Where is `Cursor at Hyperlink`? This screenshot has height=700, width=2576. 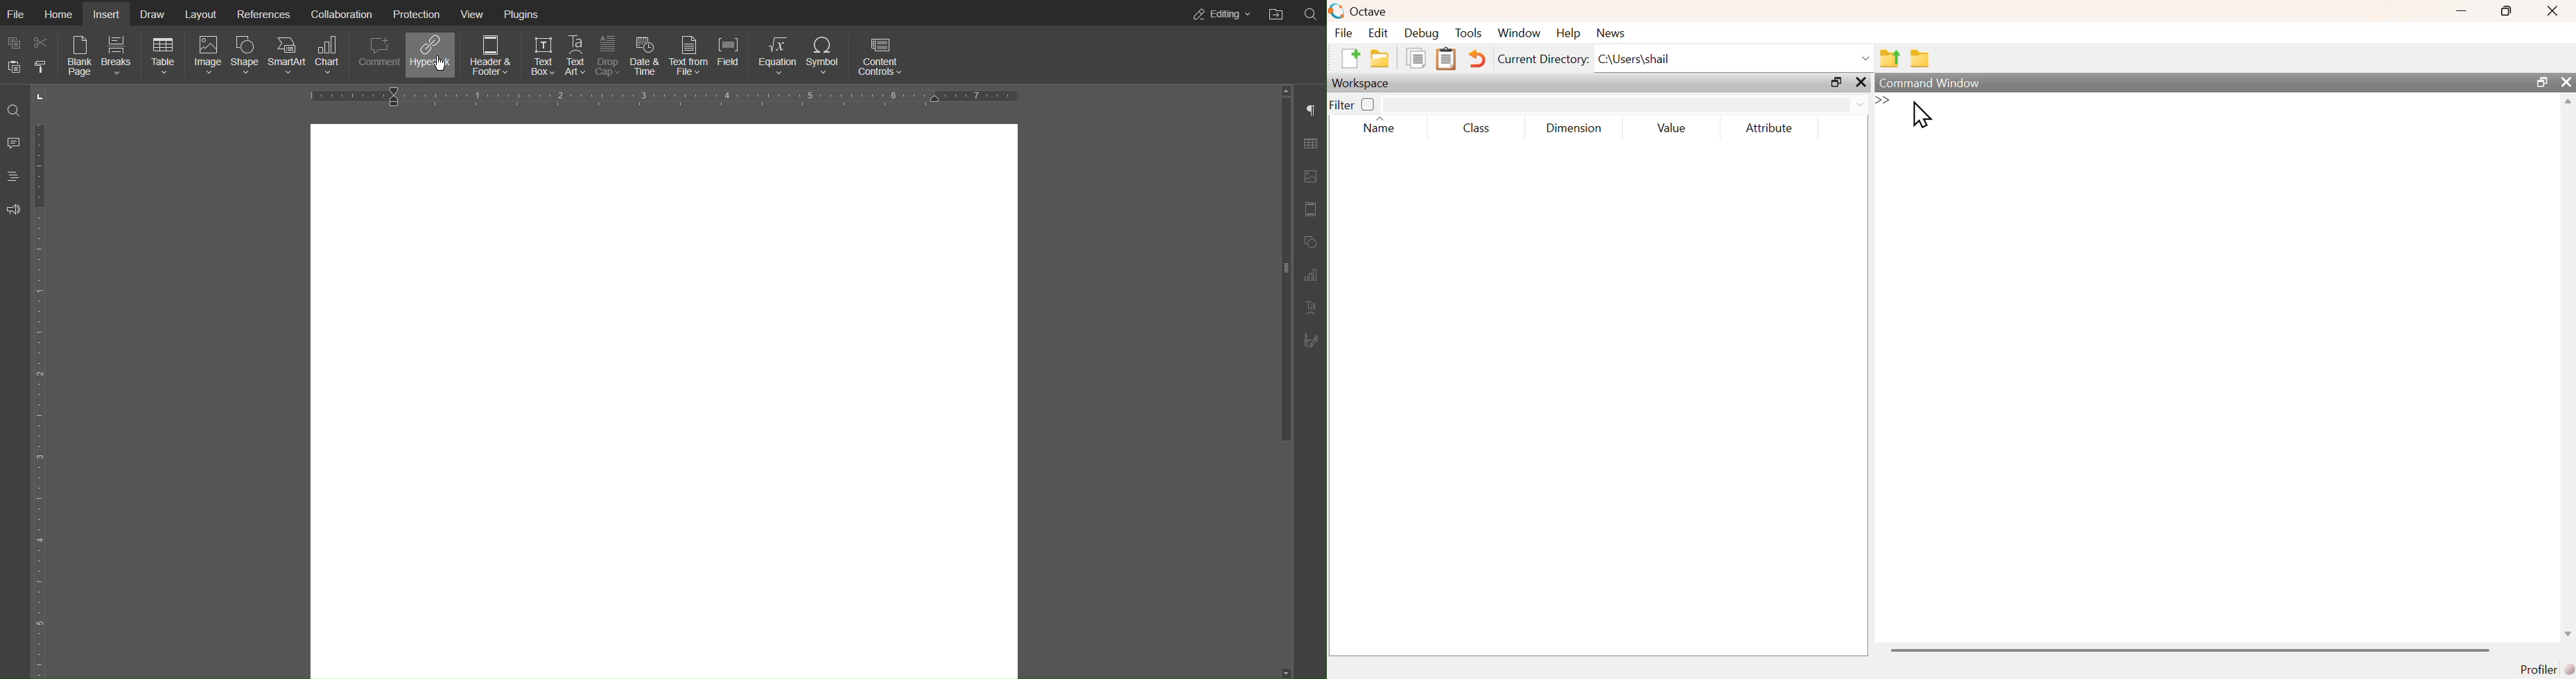 Cursor at Hyperlink is located at coordinates (441, 63).